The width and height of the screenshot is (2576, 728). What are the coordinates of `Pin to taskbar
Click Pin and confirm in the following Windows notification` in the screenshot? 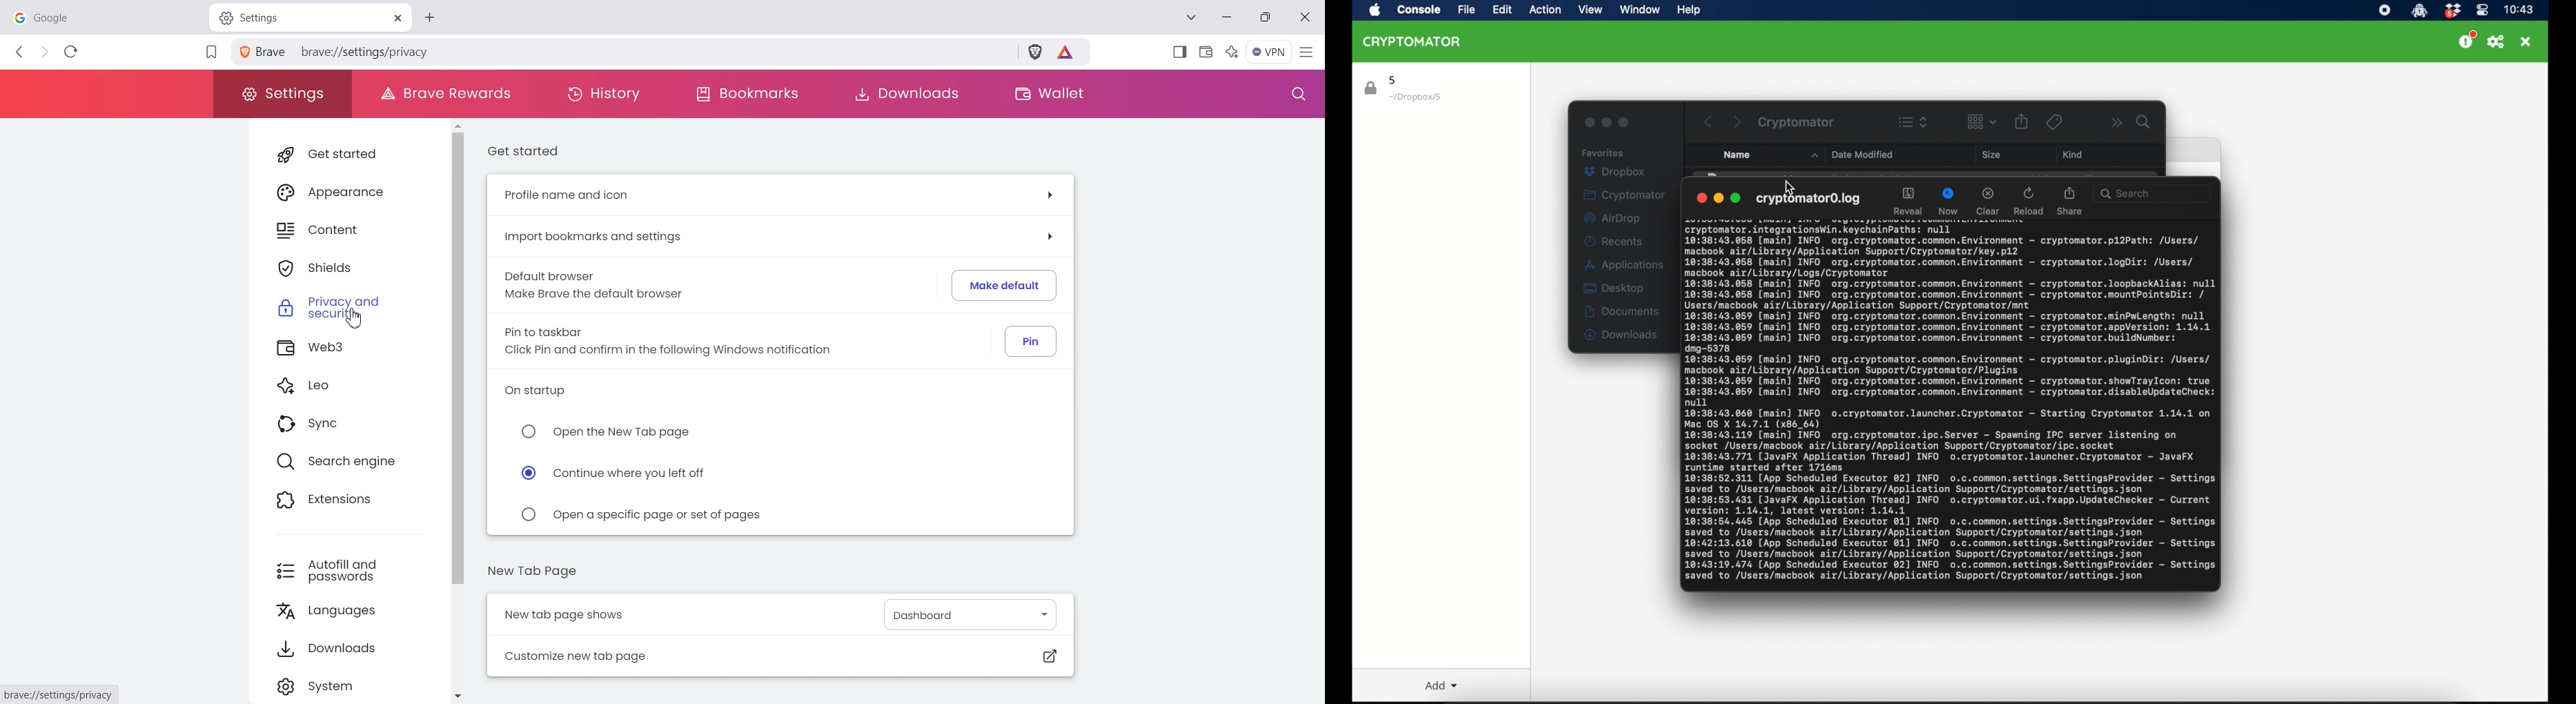 It's located at (661, 342).